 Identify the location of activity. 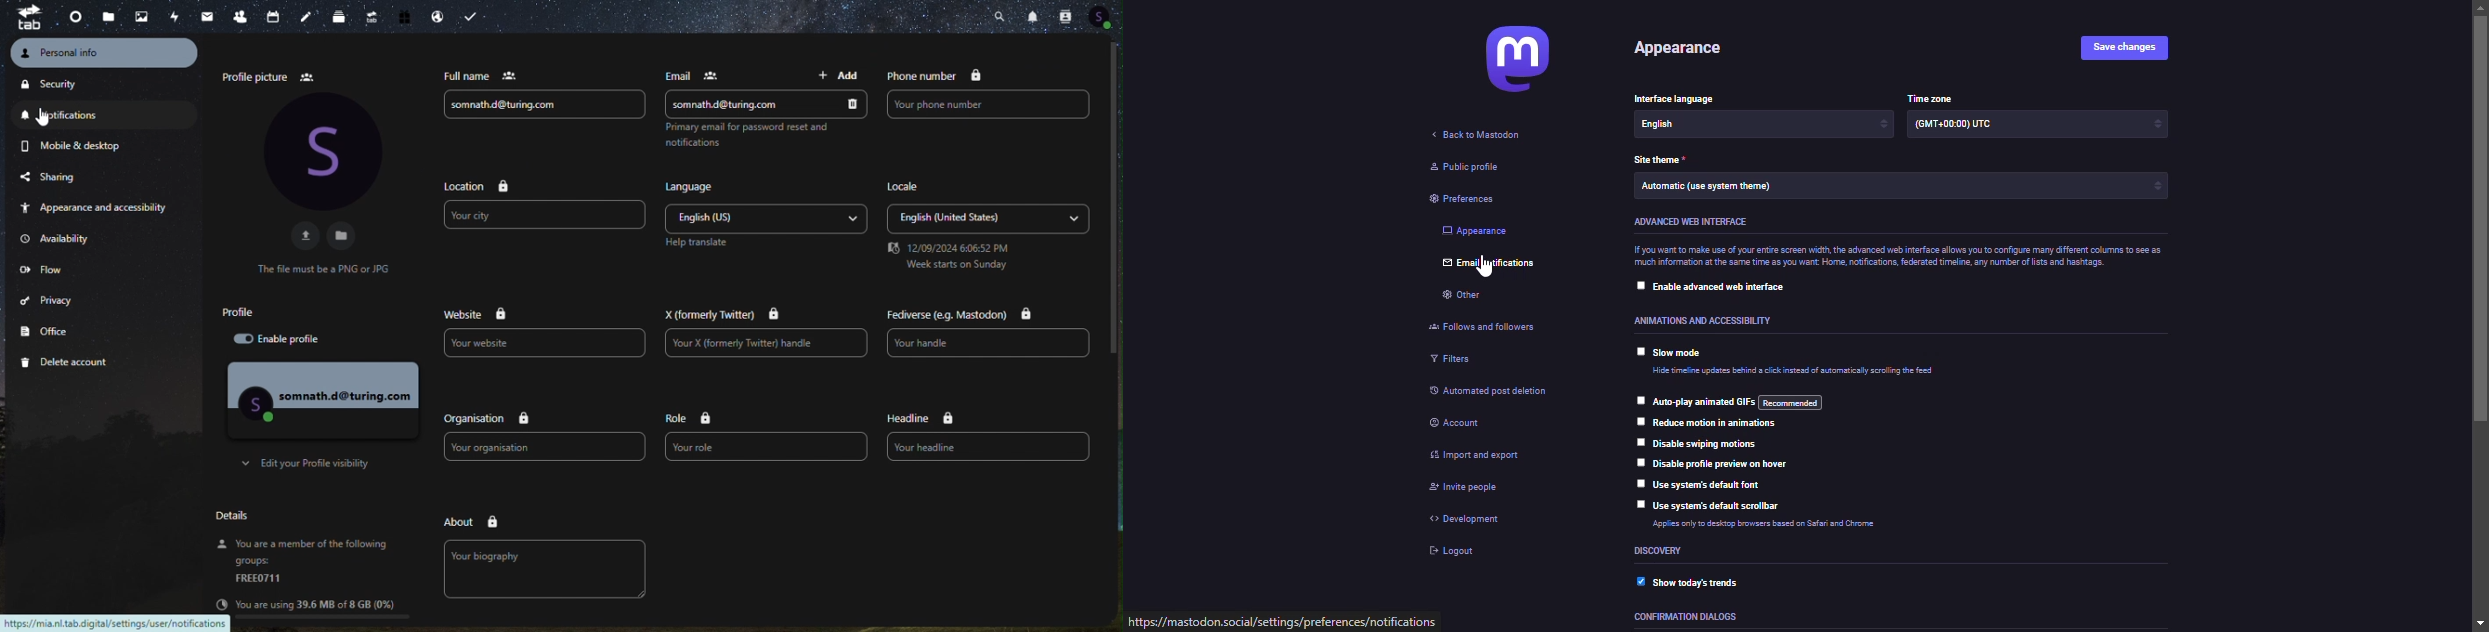
(172, 14).